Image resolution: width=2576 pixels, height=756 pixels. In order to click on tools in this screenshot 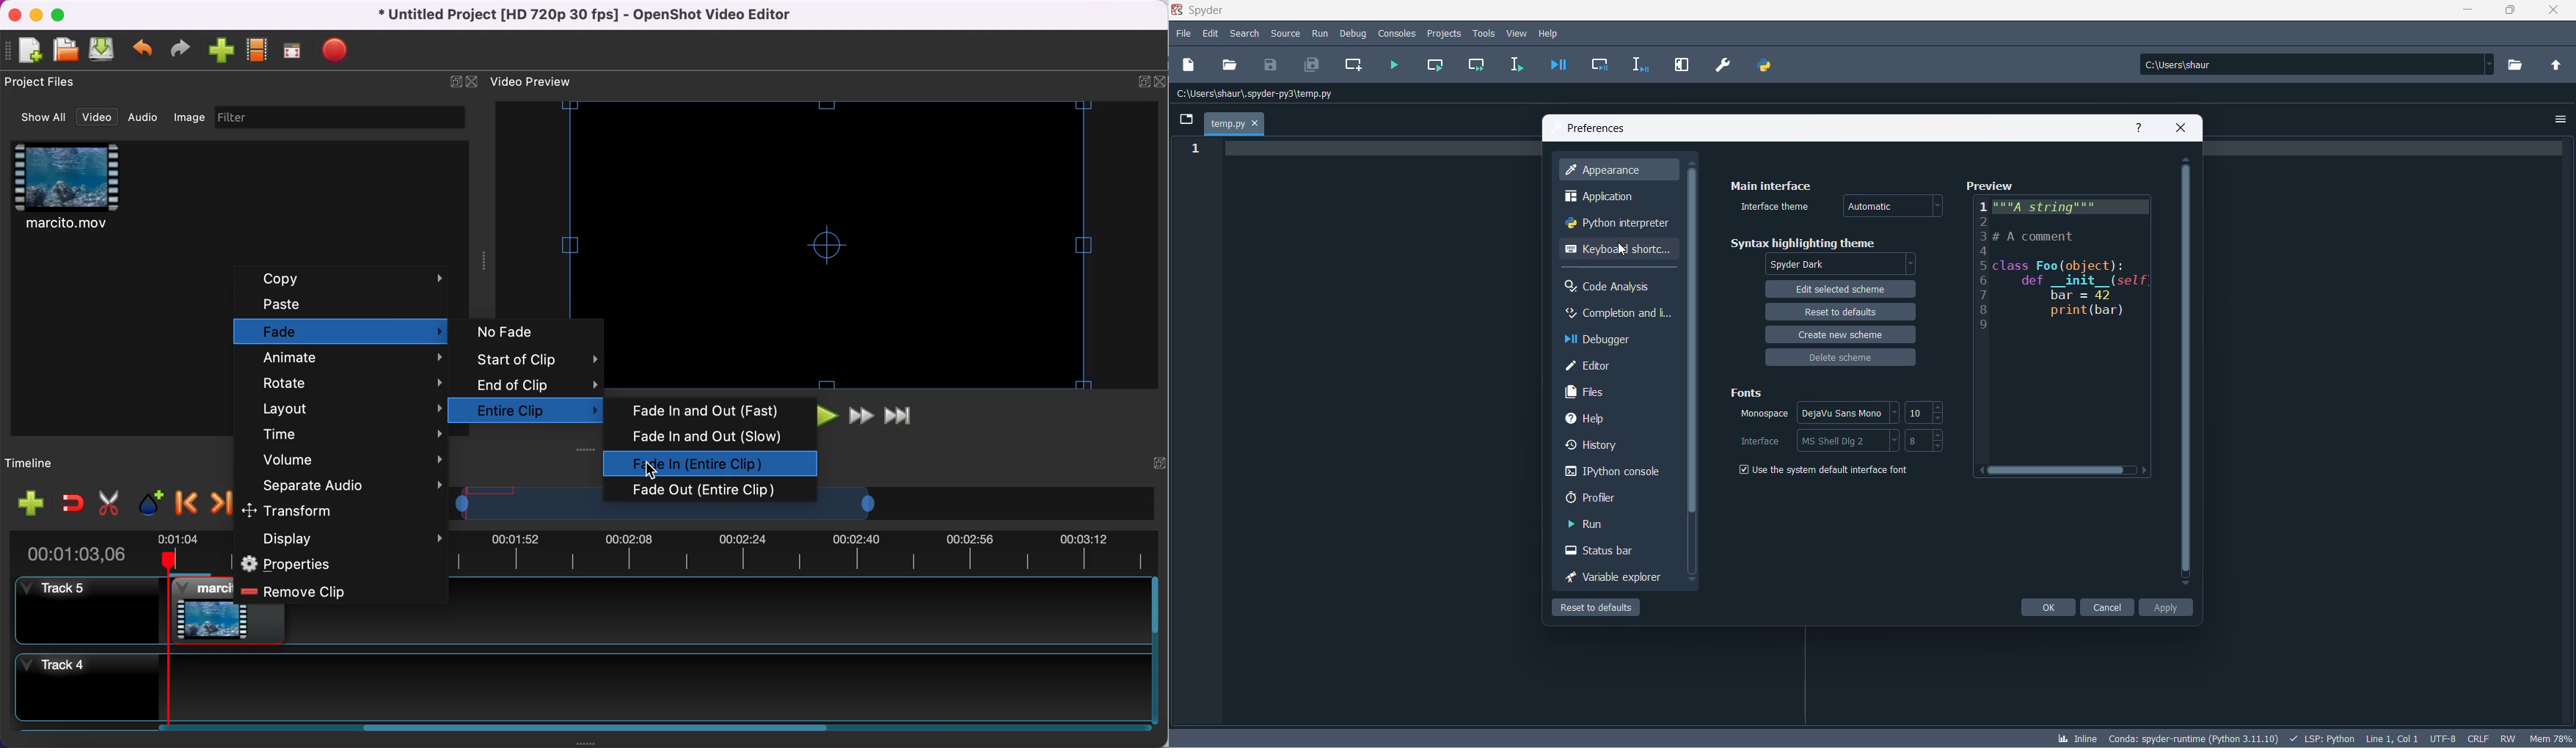, I will do `click(1484, 33)`.